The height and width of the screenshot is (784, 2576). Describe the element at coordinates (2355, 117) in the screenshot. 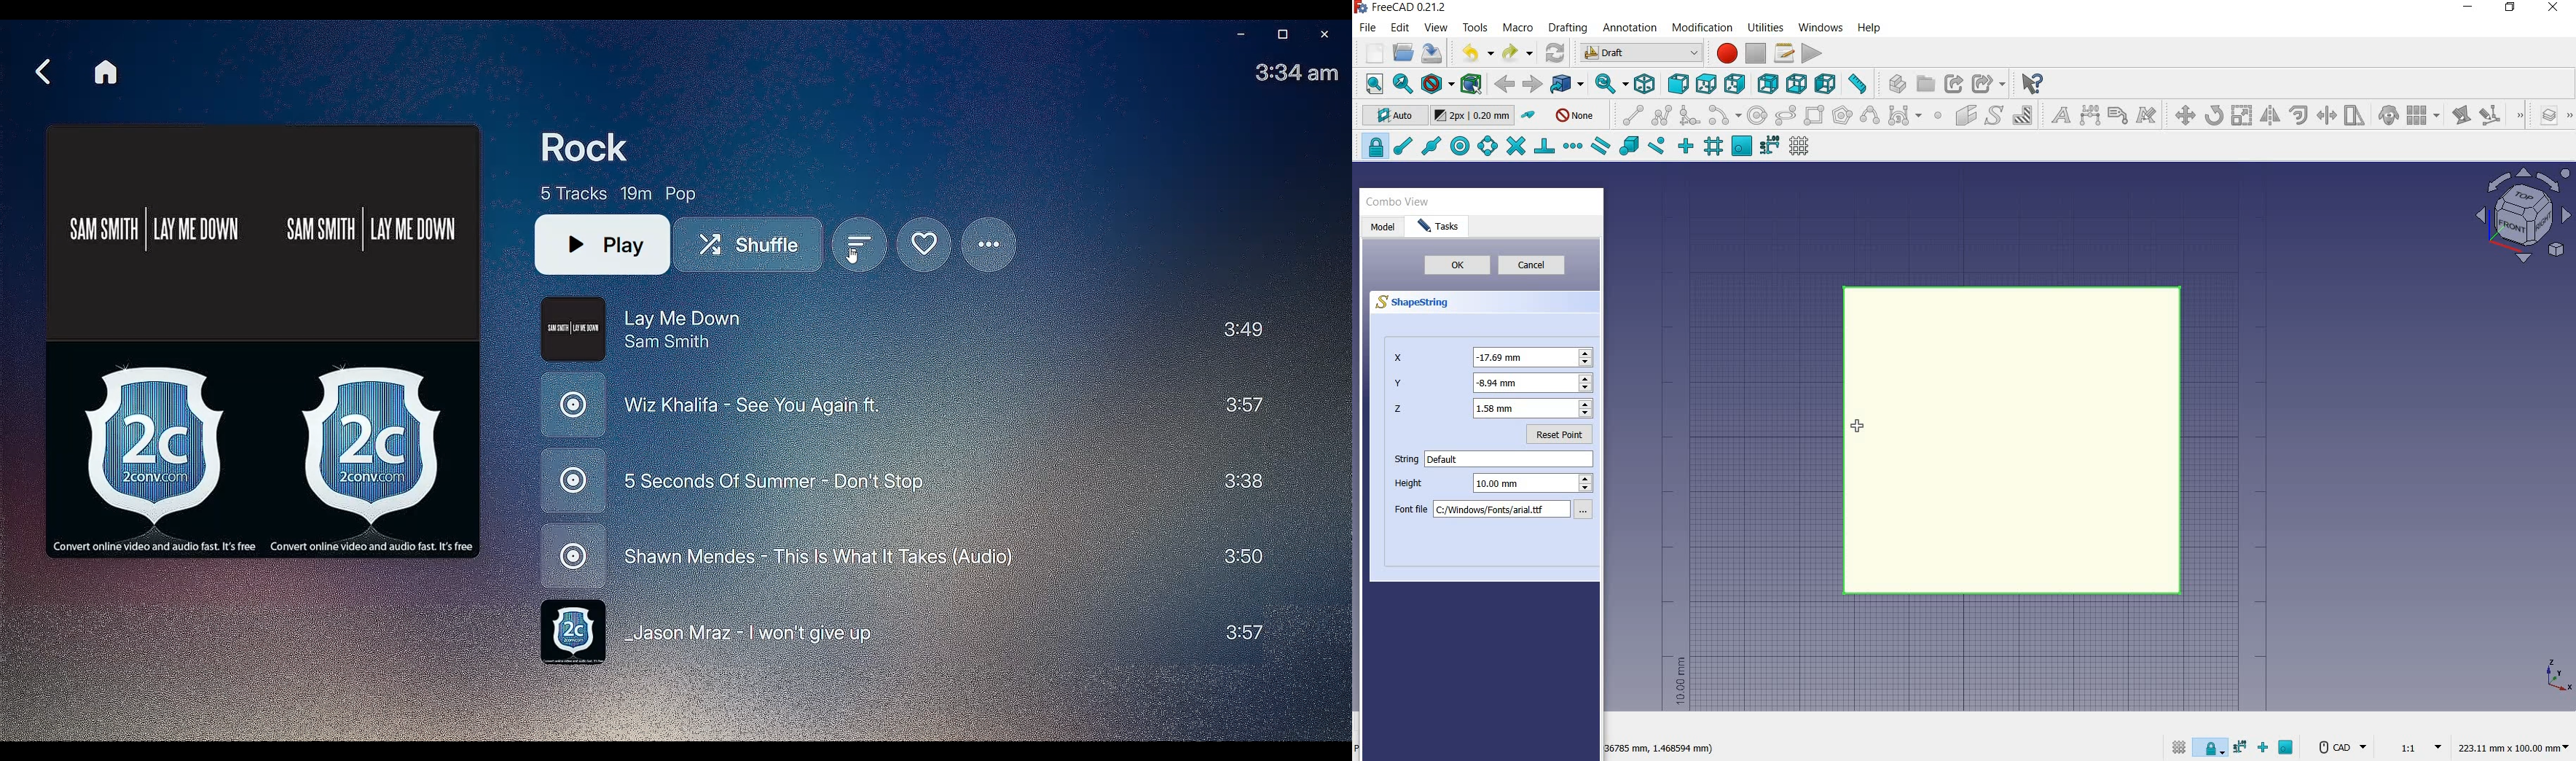

I see `stretch` at that location.